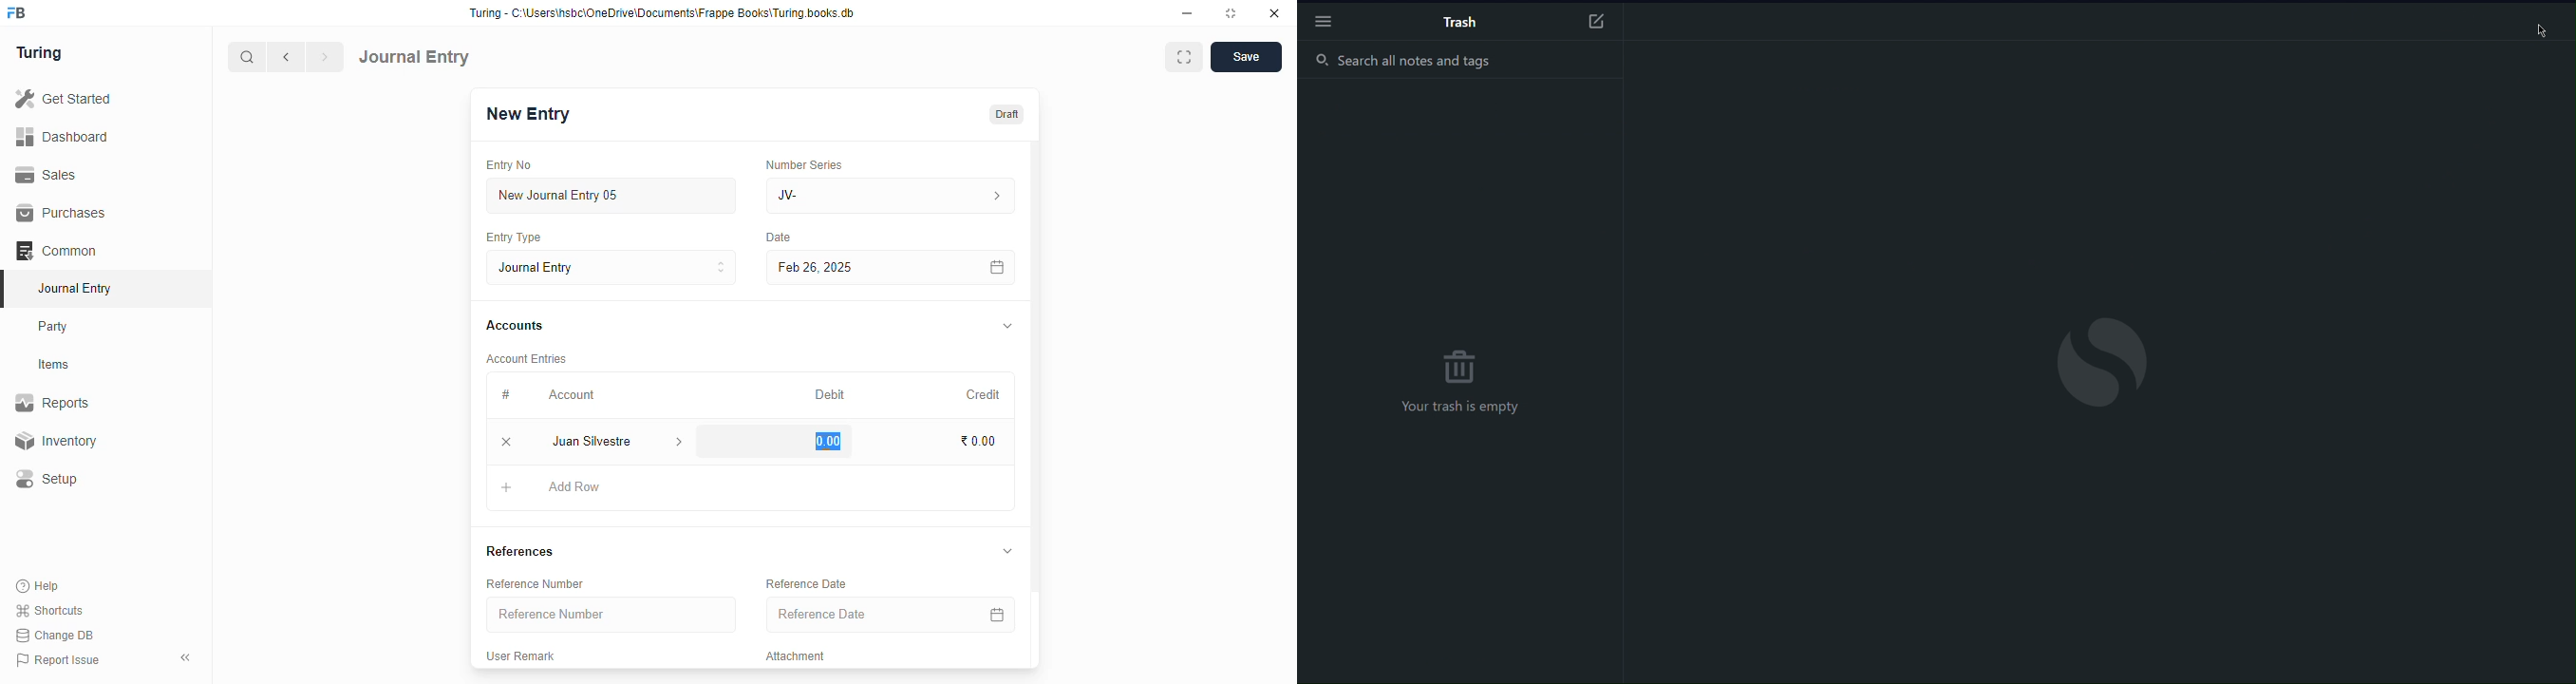  Describe the element at coordinates (661, 13) in the screenshot. I see `Turing - C:\Users\hsbc\OneDrive\Documents\Frappe Books\Turing books.db` at that location.